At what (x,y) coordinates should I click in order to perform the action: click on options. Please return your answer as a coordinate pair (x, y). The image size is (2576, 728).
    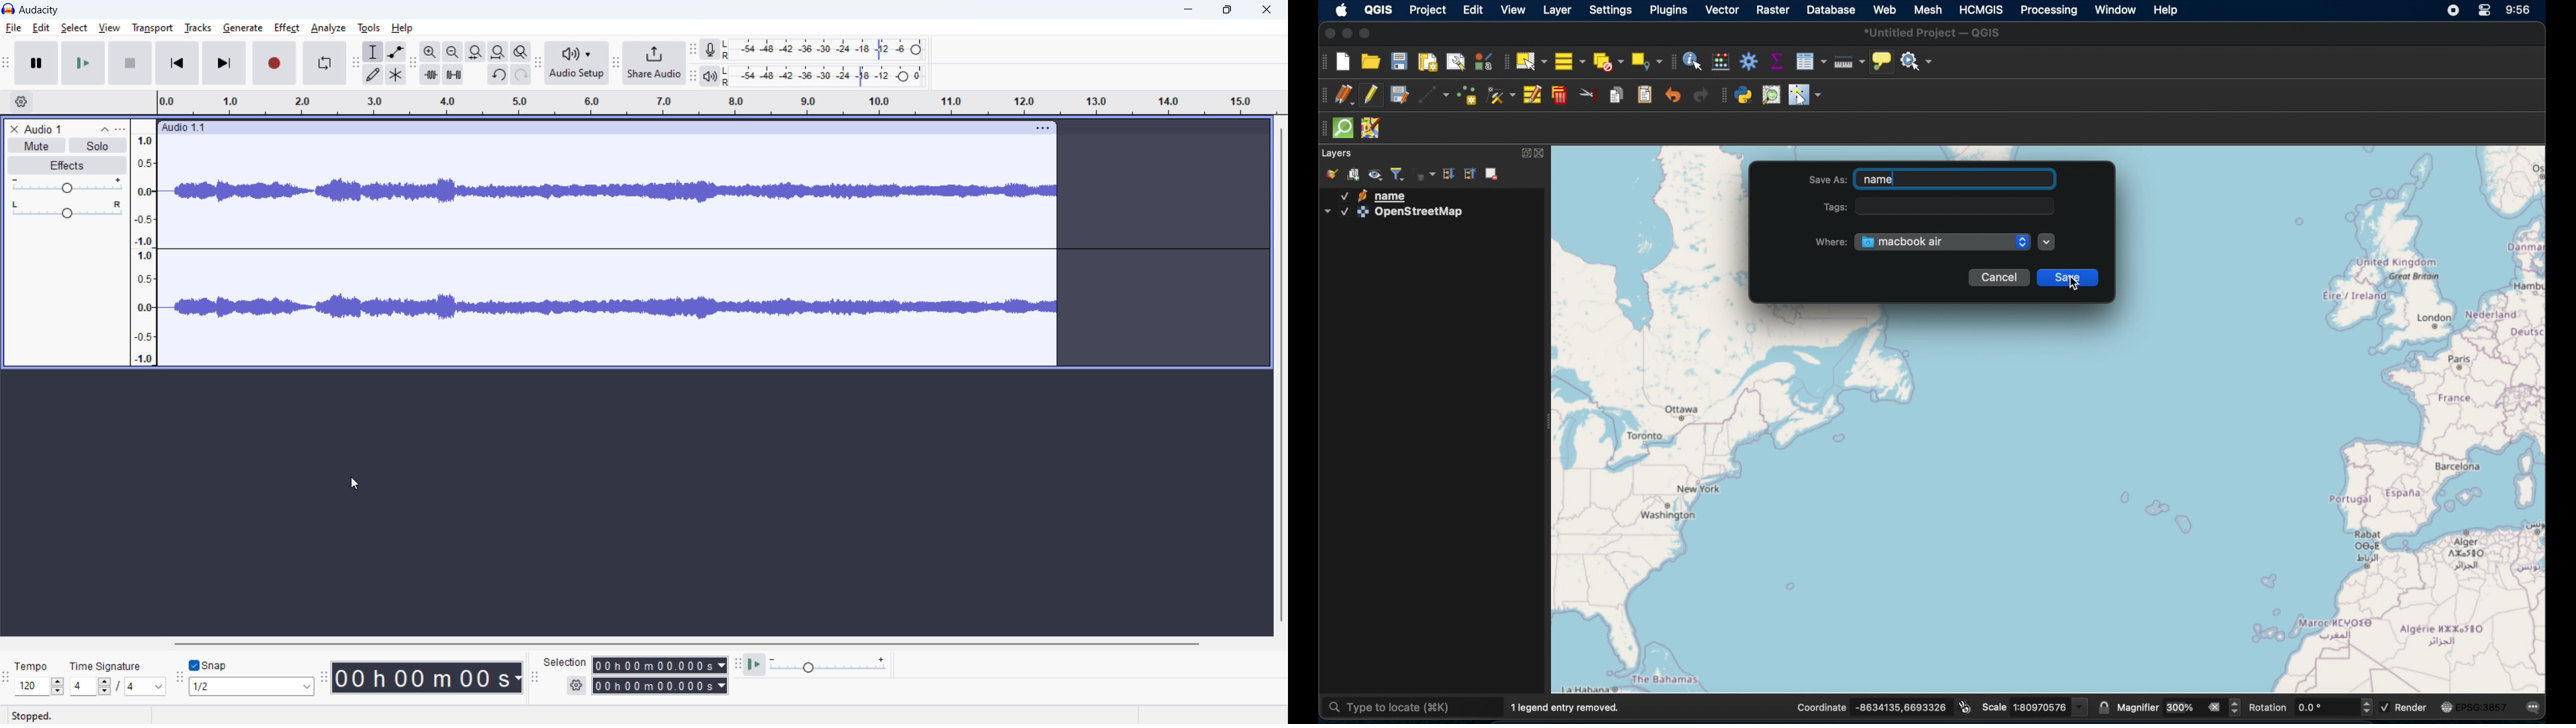
    Looking at the image, I should click on (120, 129).